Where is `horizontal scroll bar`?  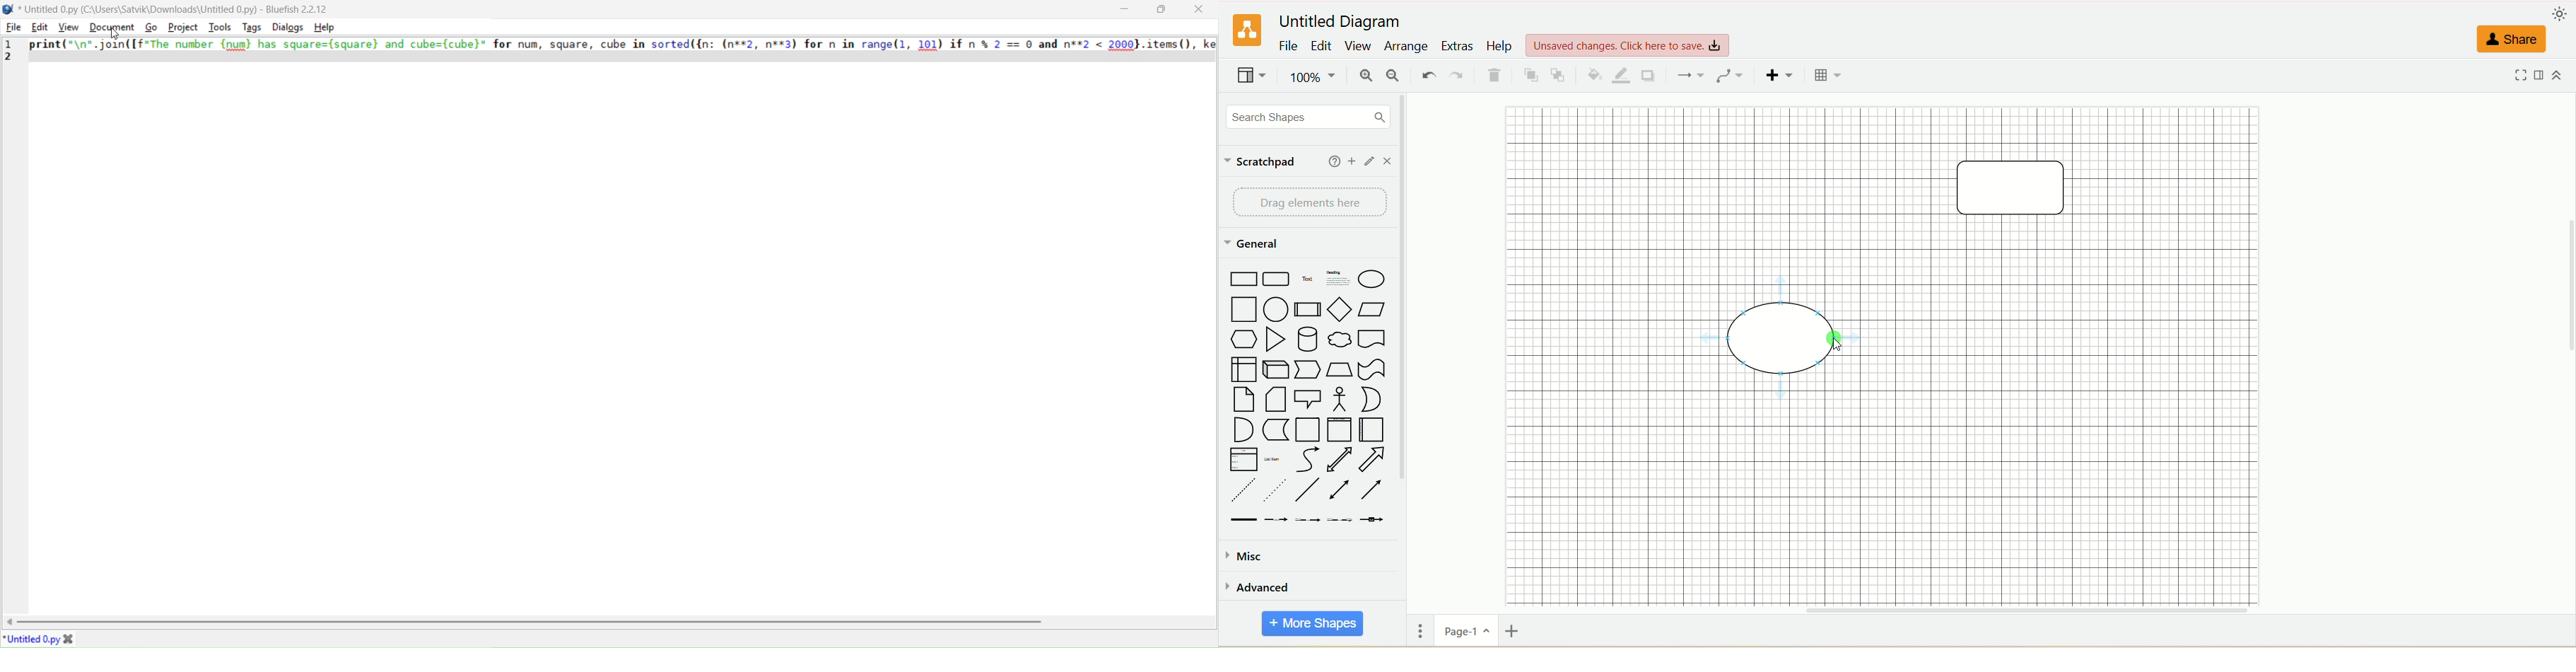 horizontal scroll bar is located at coordinates (1988, 611).